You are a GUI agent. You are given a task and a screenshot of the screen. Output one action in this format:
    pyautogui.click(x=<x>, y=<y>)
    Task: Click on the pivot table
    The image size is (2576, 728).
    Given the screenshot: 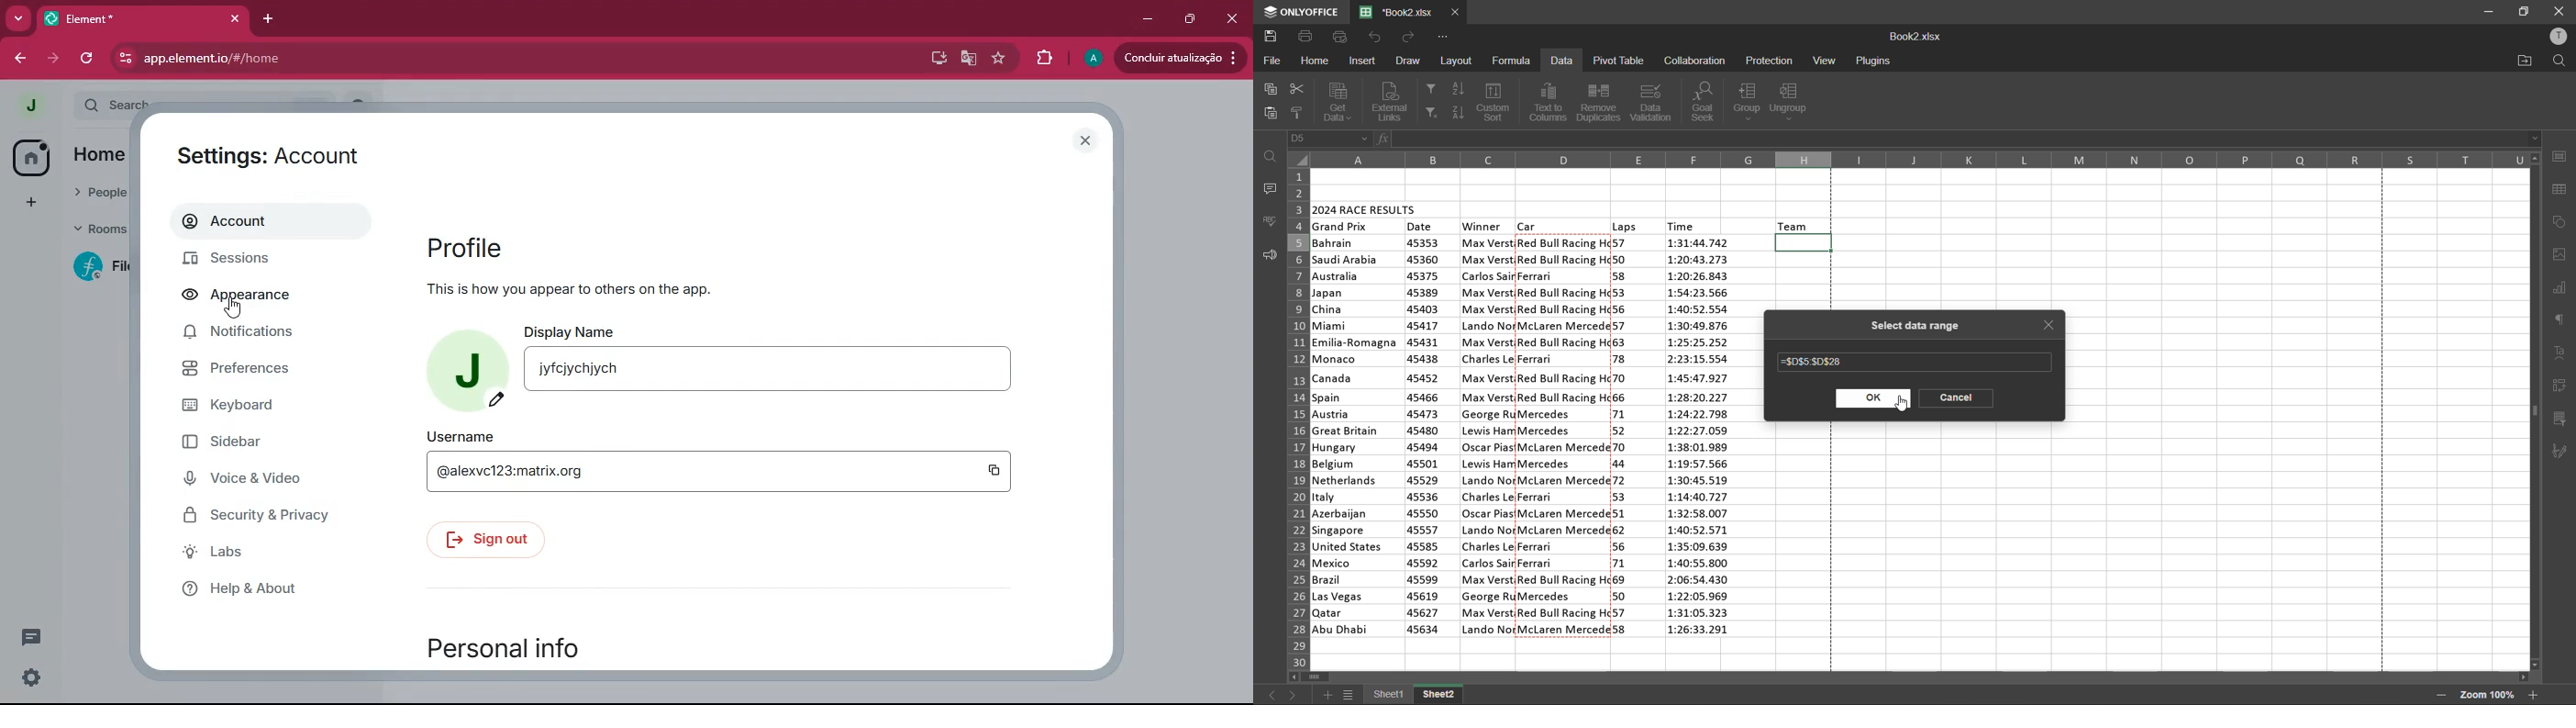 What is the action you would take?
    pyautogui.click(x=1617, y=60)
    